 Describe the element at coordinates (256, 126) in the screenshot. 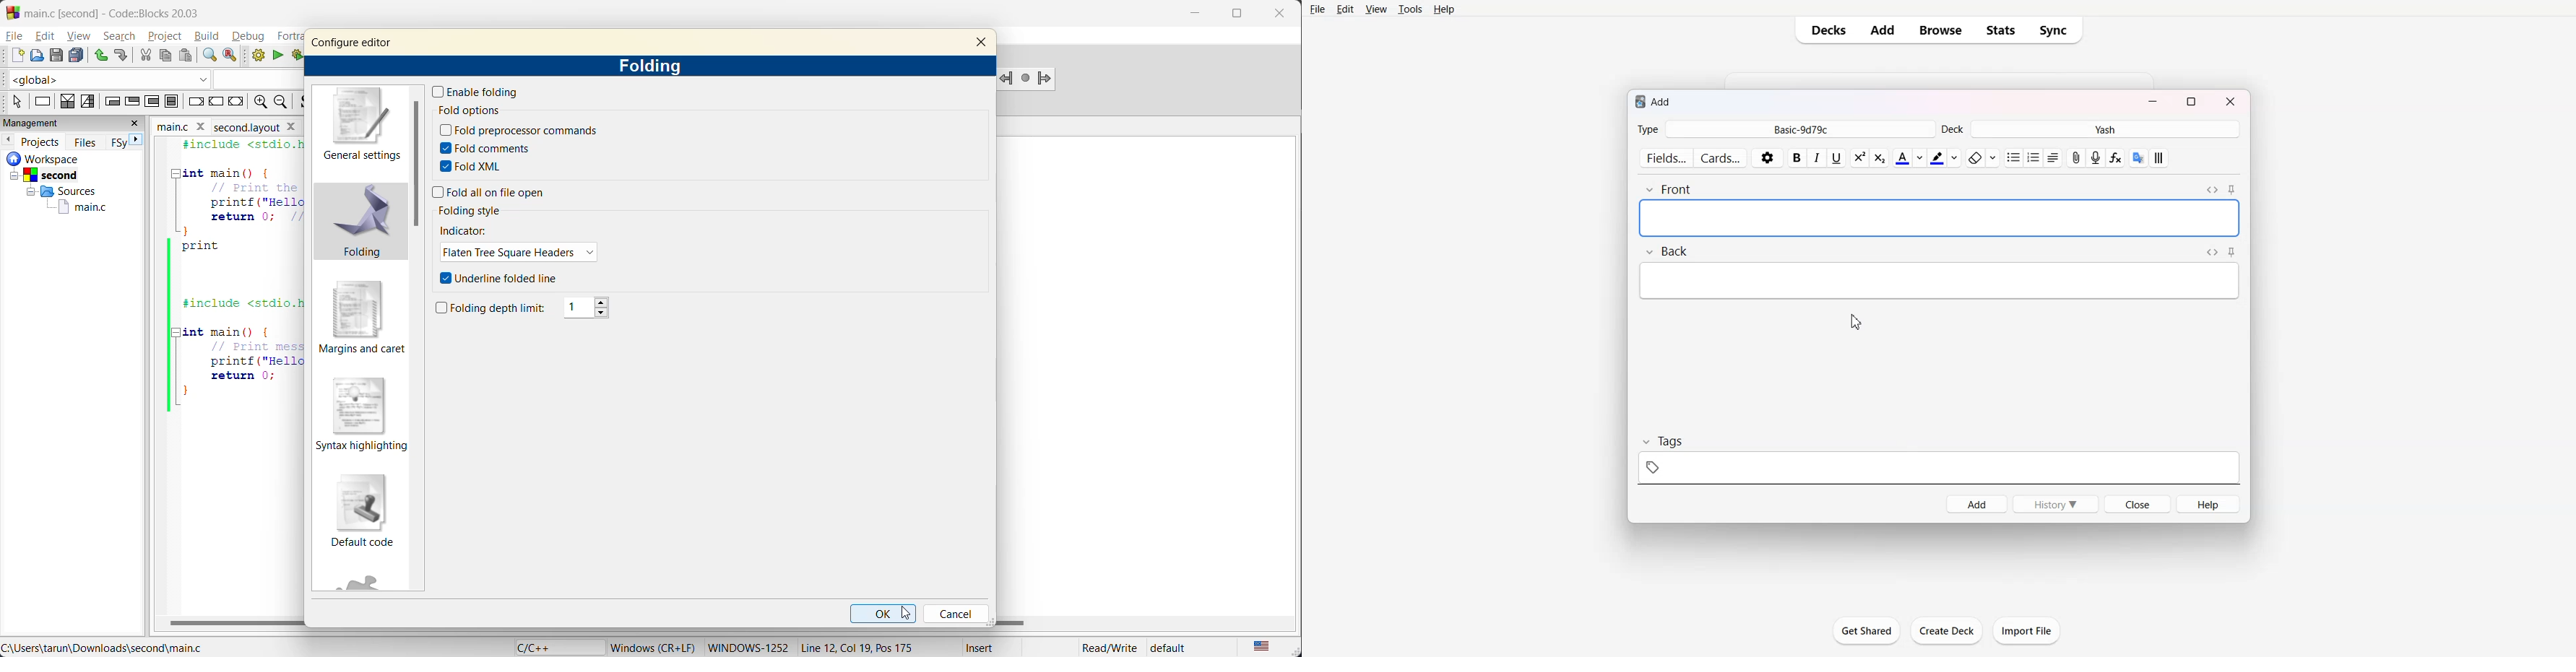

I see `Second layout` at that location.